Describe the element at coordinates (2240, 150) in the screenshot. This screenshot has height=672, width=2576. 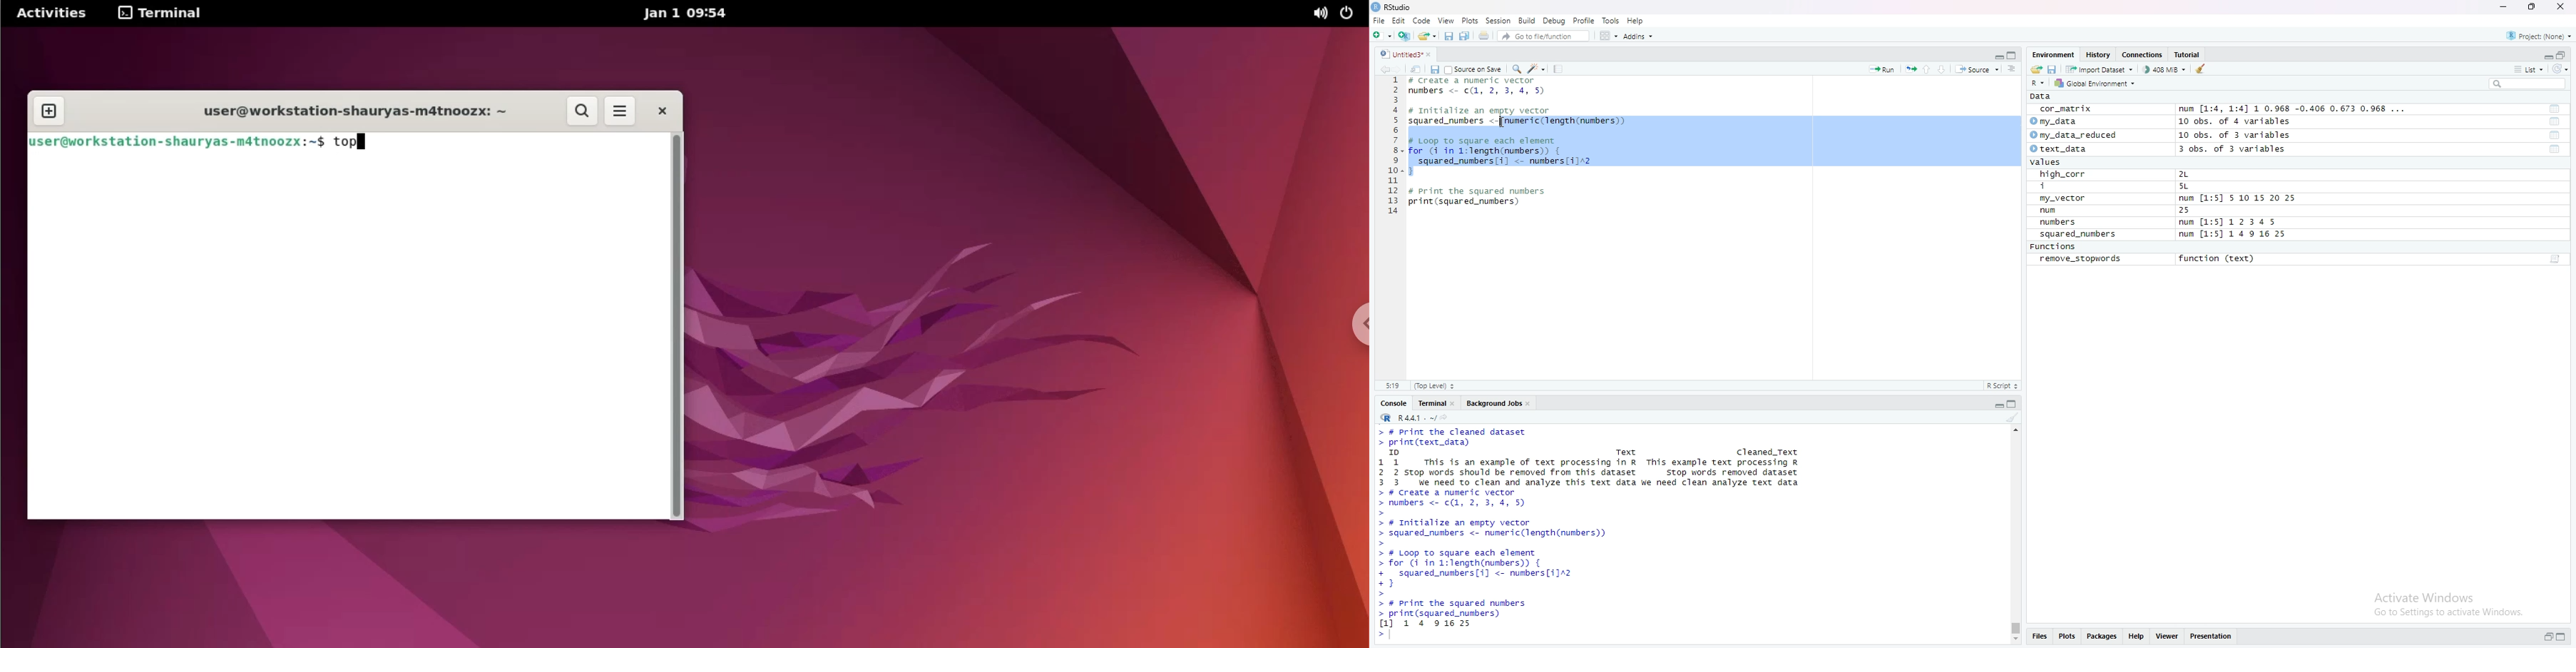
I see `3 obs. of 3 variables` at that location.